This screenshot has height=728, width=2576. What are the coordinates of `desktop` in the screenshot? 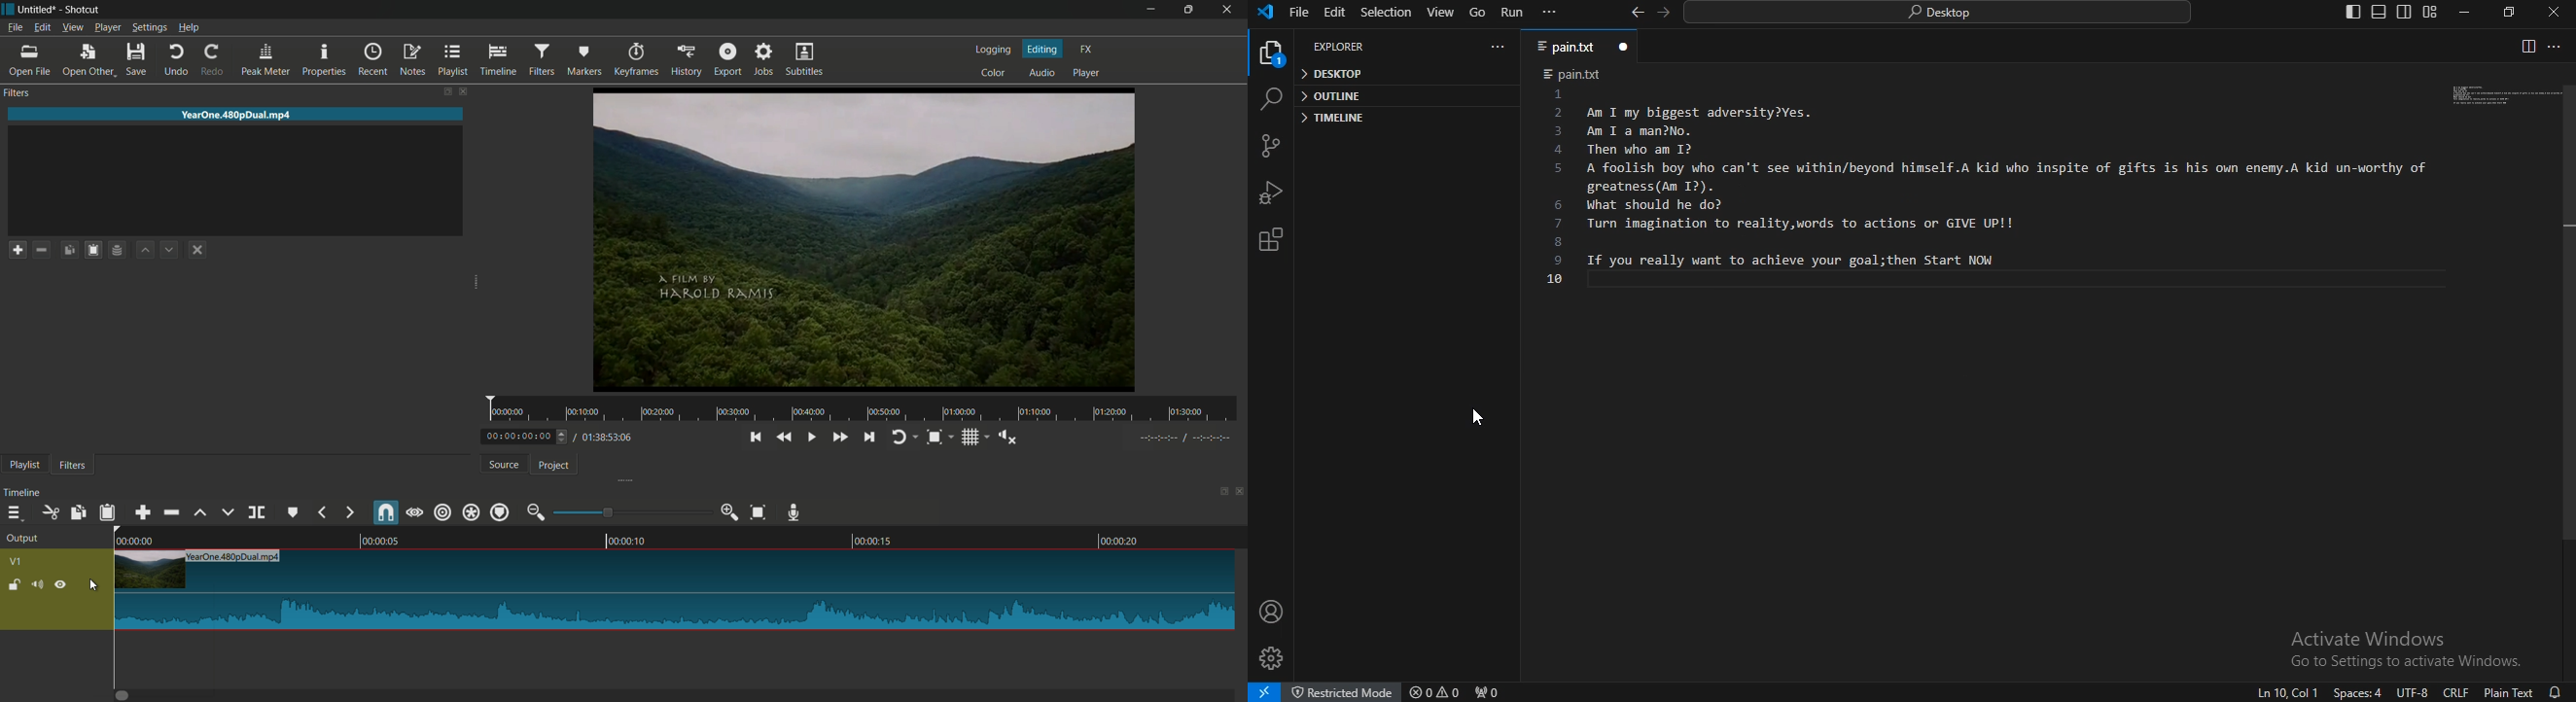 It's located at (1334, 75).